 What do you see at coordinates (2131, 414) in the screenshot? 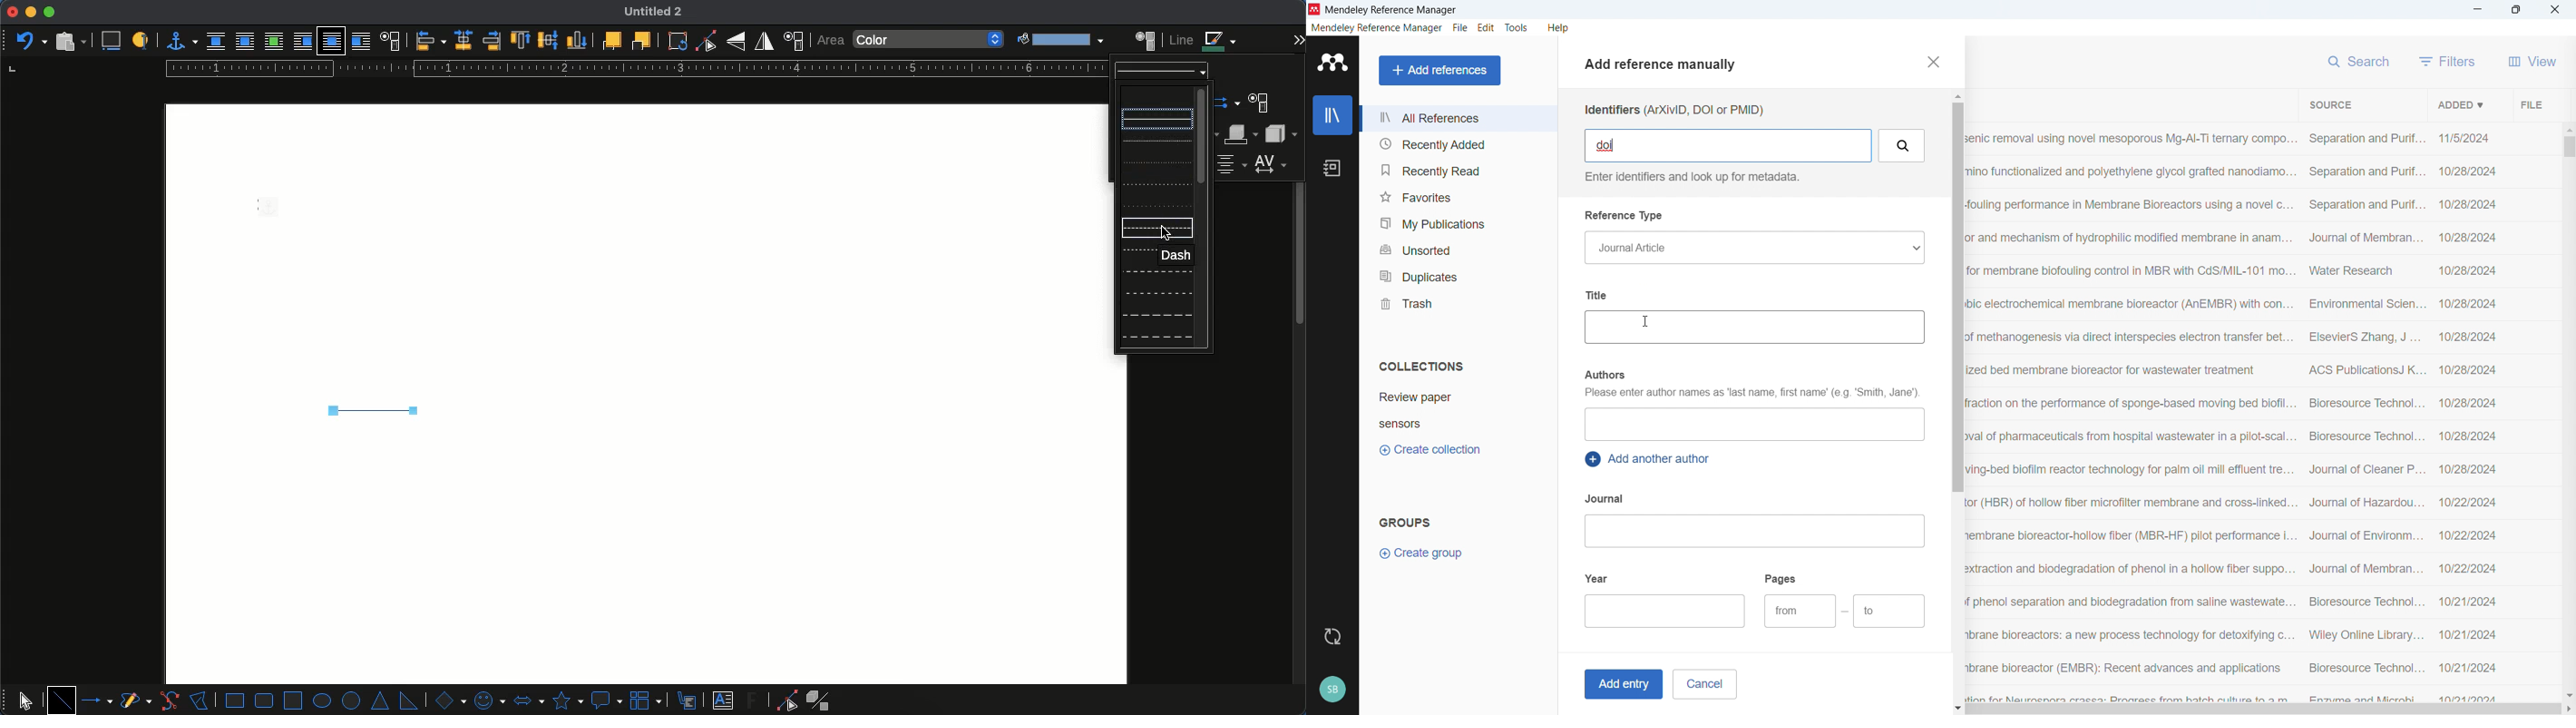
I see `Title of individual entries ` at bounding box center [2131, 414].